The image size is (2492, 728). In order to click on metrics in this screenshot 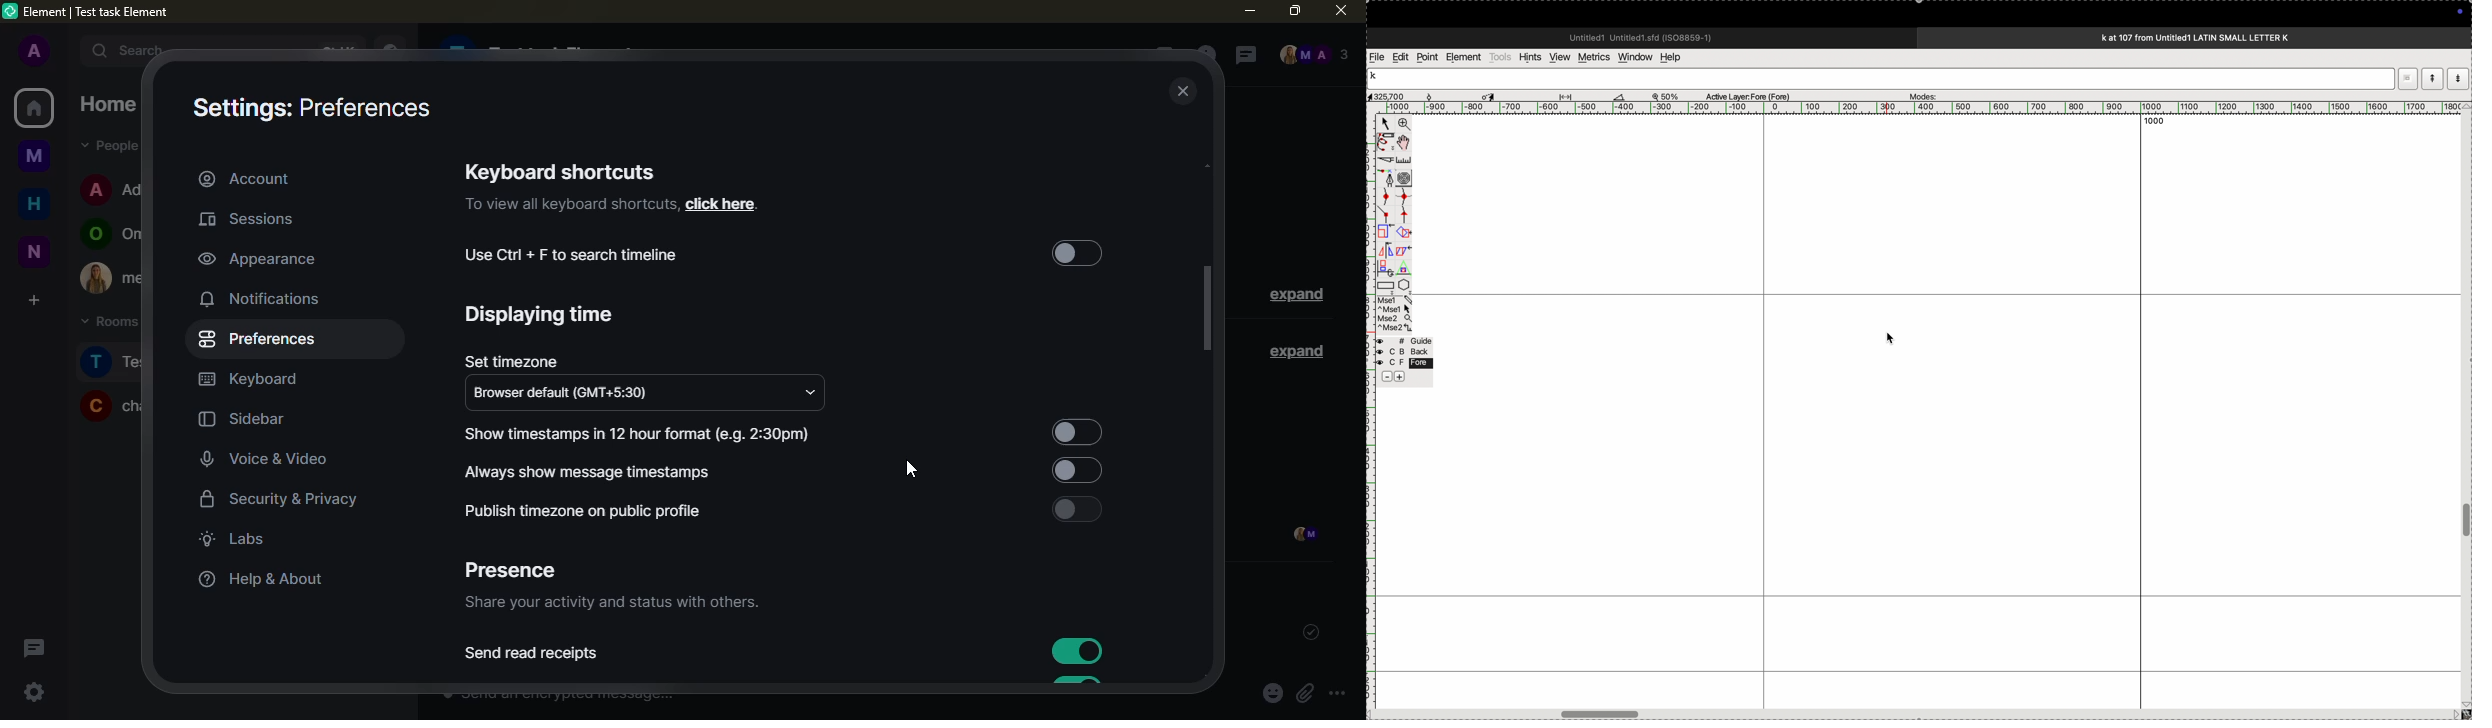, I will do `click(1593, 57)`.